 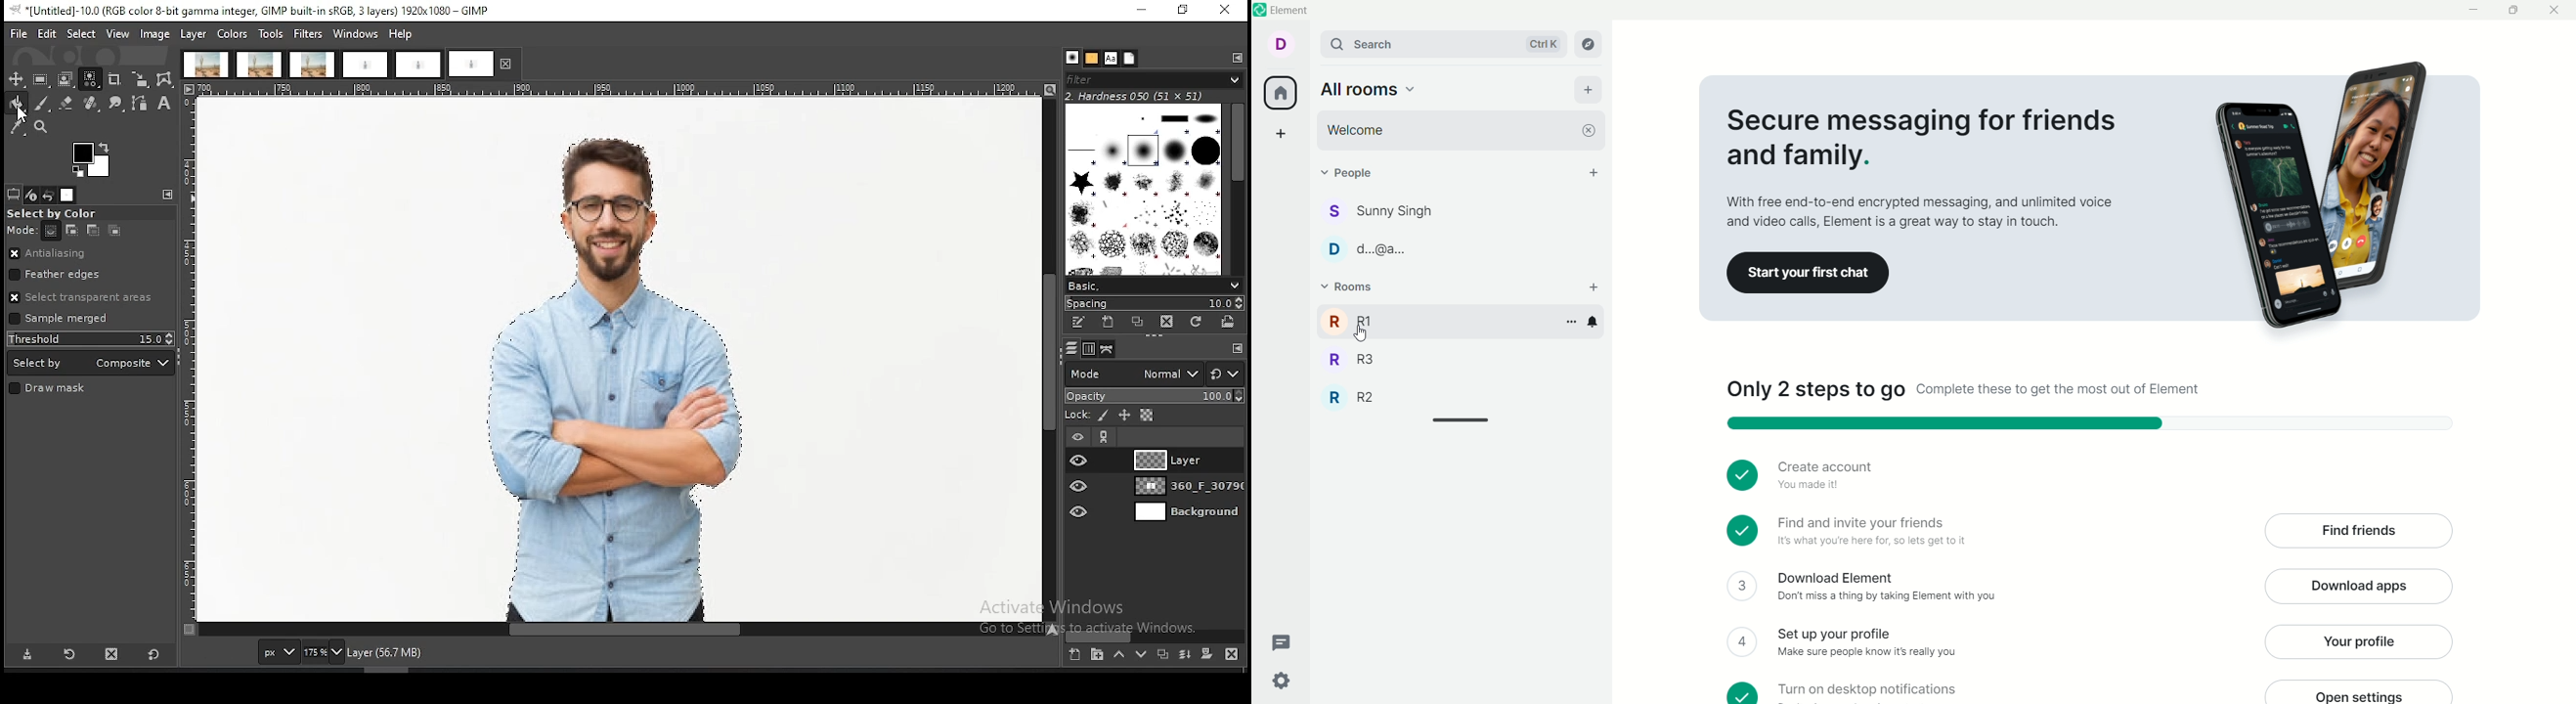 What do you see at coordinates (15, 104) in the screenshot?
I see `paint bucket tool` at bounding box center [15, 104].